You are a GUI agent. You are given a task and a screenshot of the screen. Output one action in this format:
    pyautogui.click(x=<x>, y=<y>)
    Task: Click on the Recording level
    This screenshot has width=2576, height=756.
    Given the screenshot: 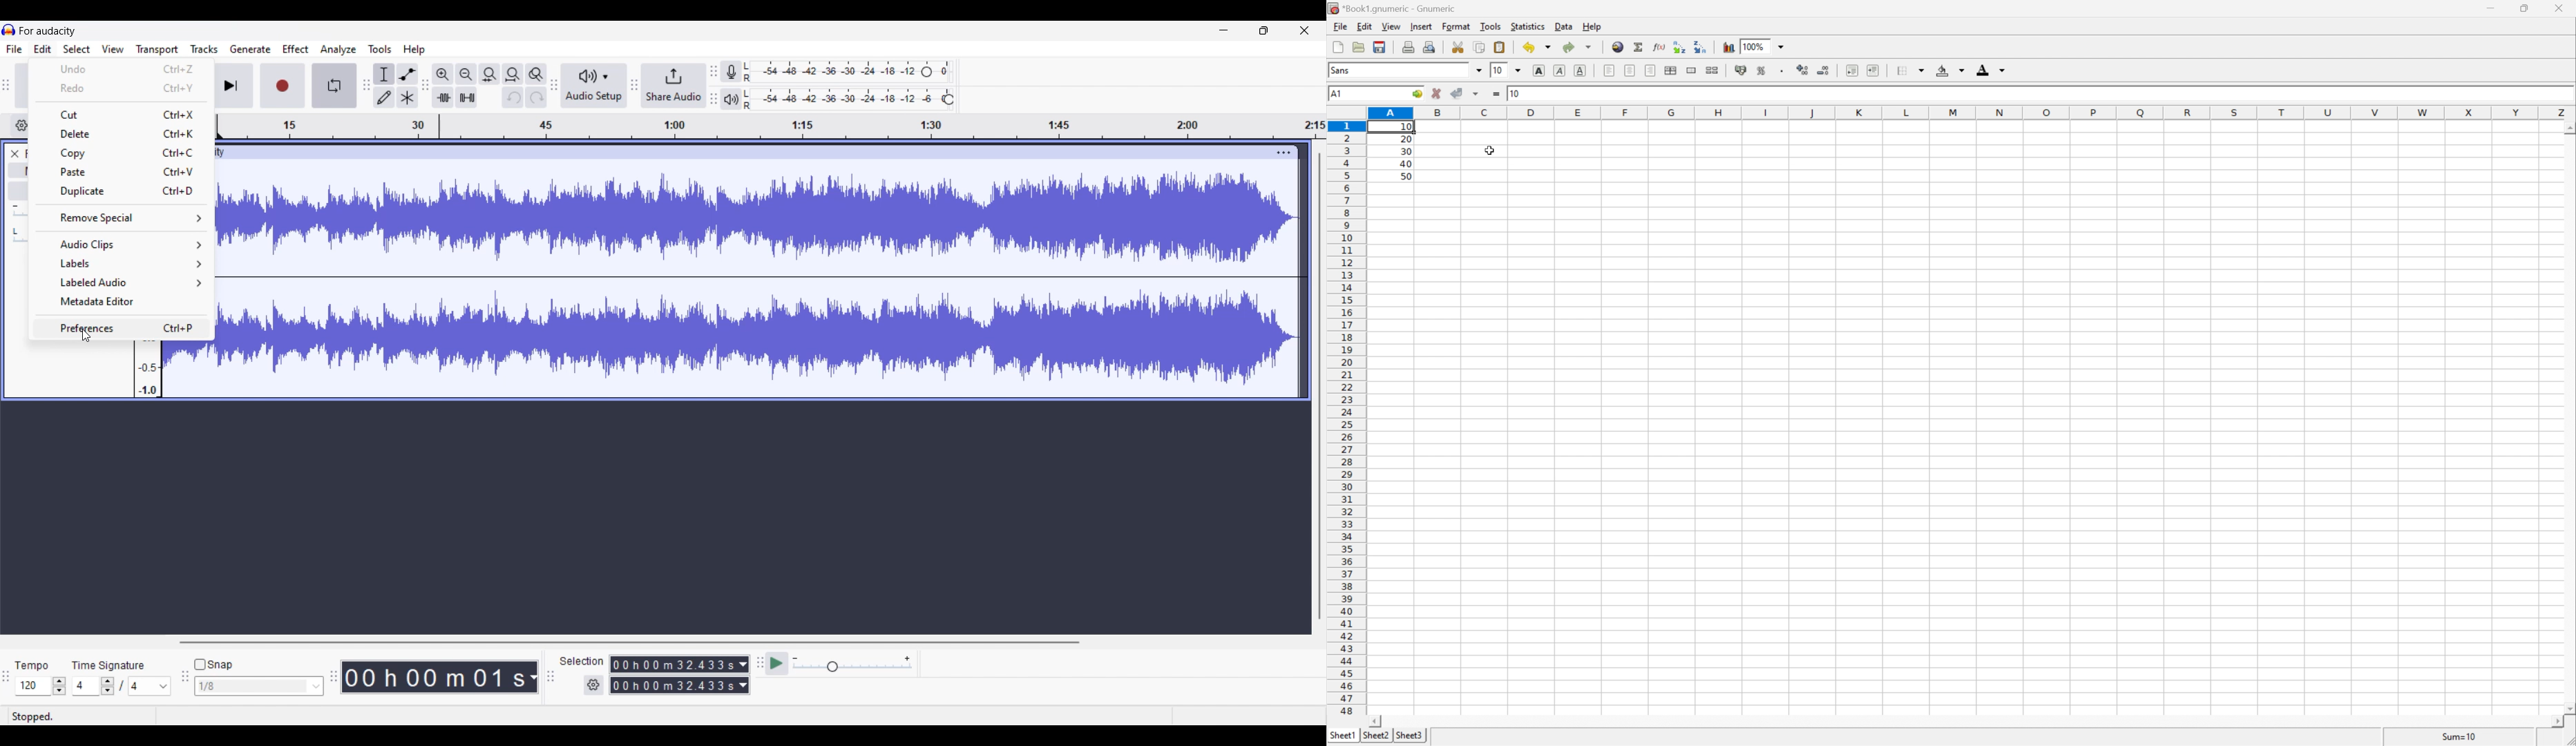 What is the action you would take?
    pyautogui.click(x=831, y=72)
    